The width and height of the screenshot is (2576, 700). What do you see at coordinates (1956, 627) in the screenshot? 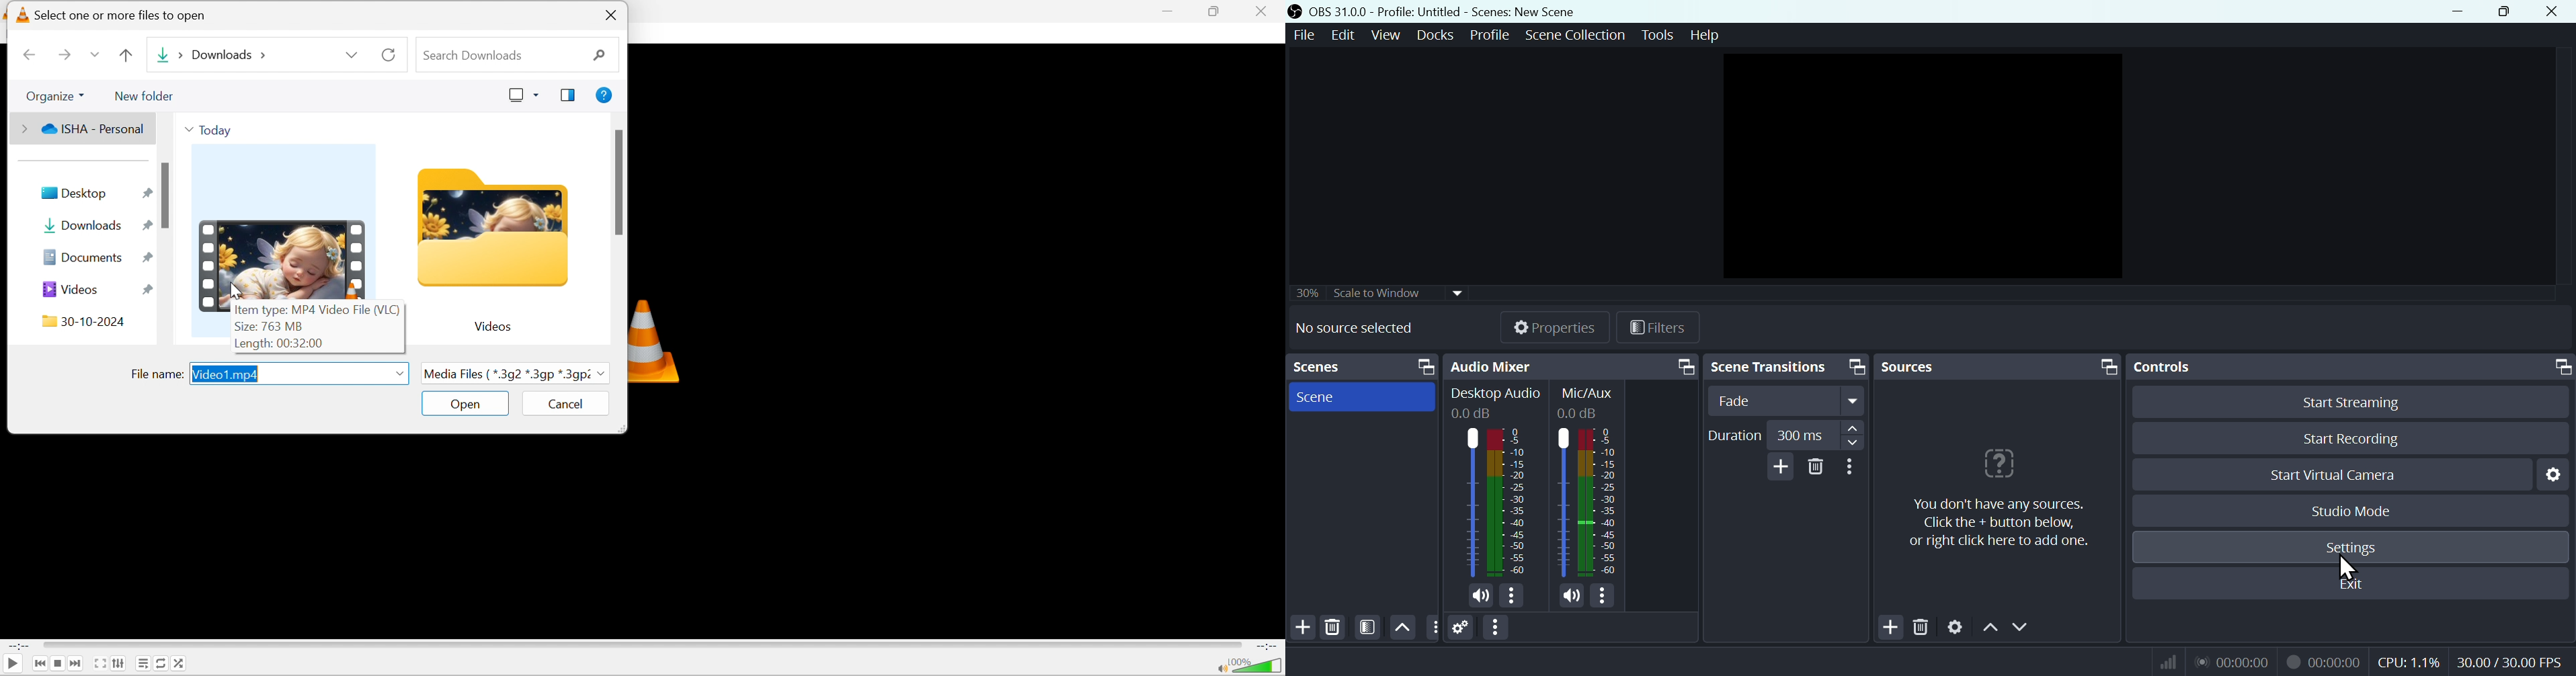
I see `Settings` at bounding box center [1956, 627].